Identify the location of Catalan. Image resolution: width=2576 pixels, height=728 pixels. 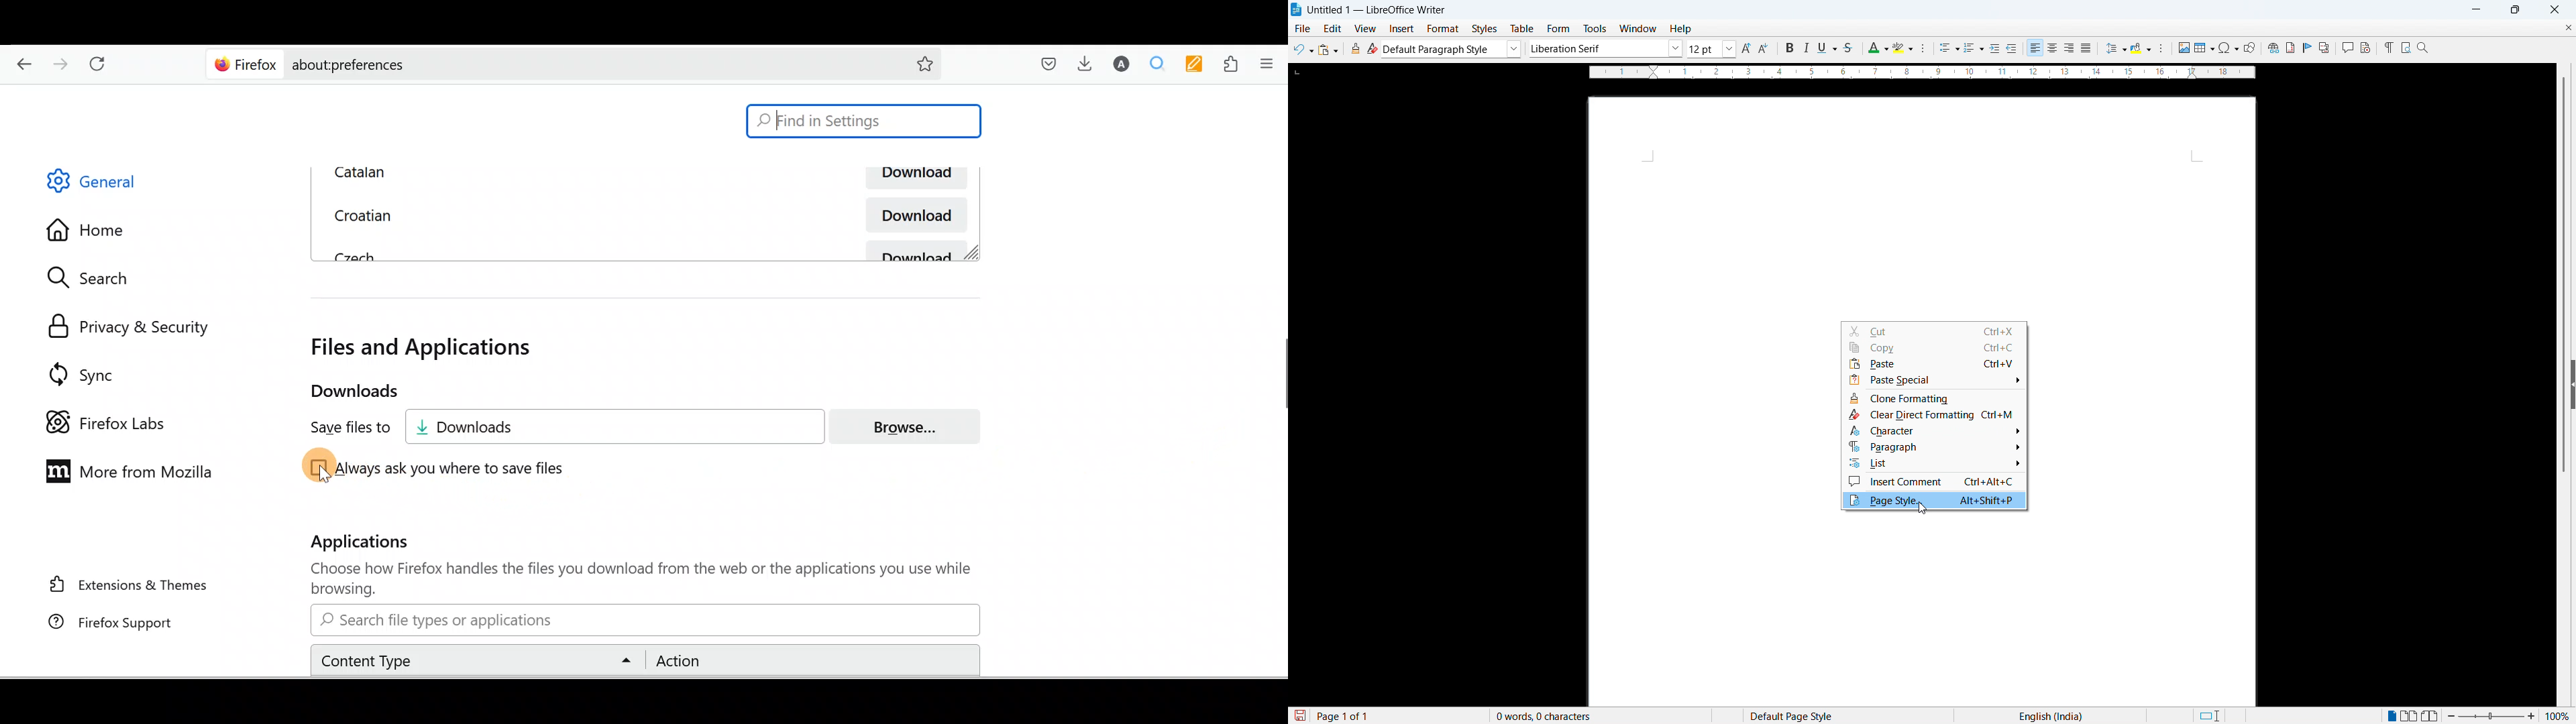
(473, 172).